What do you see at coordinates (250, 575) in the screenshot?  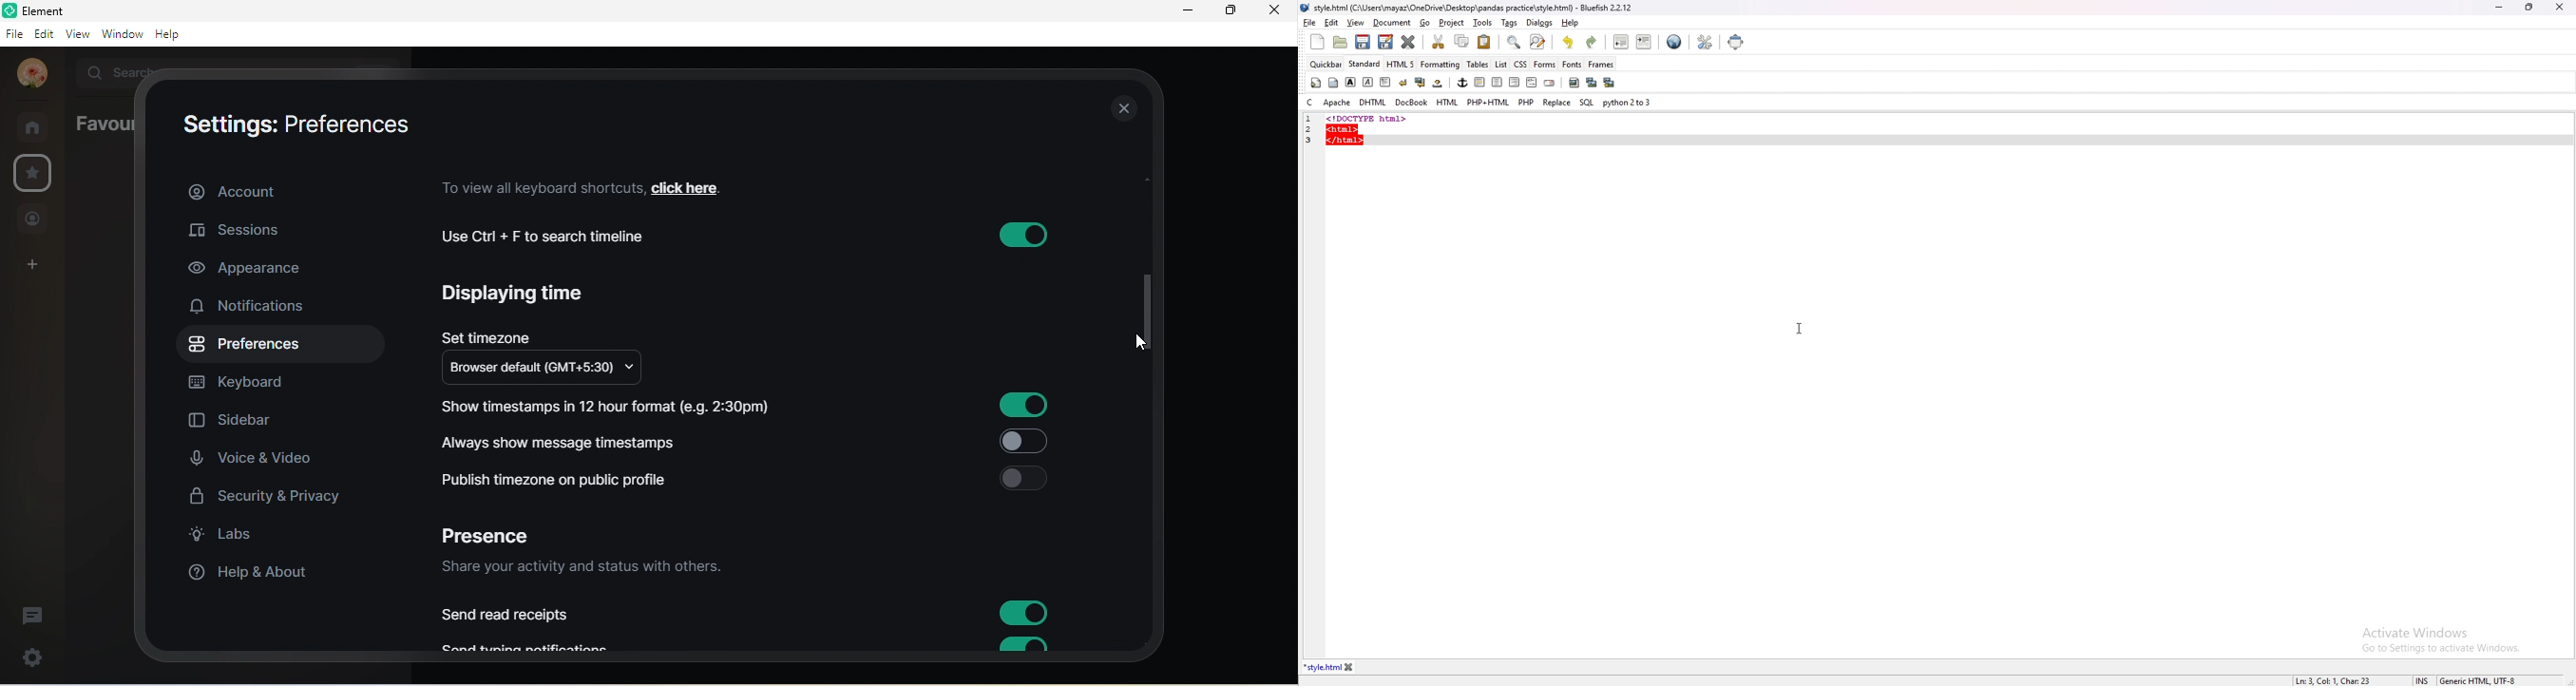 I see `help and about` at bounding box center [250, 575].